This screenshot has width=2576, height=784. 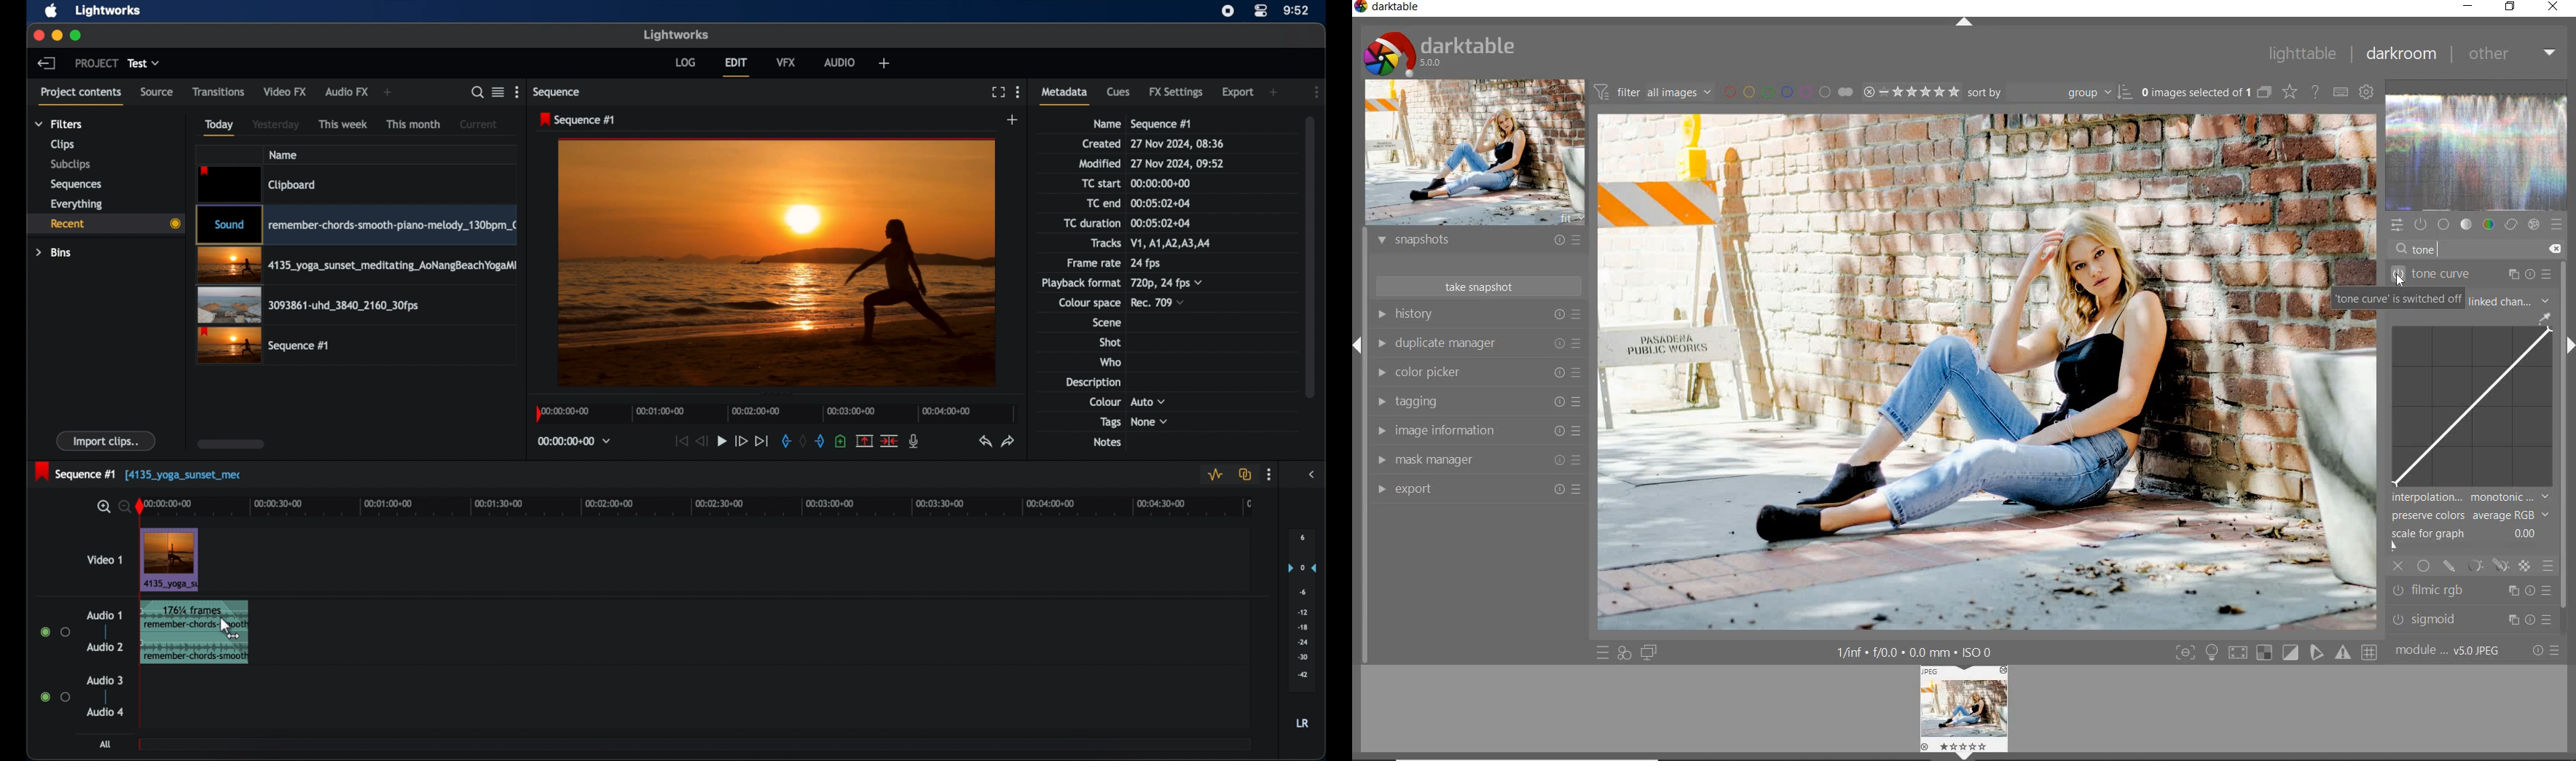 I want to click on tc start, so click(x=1163, y=182).